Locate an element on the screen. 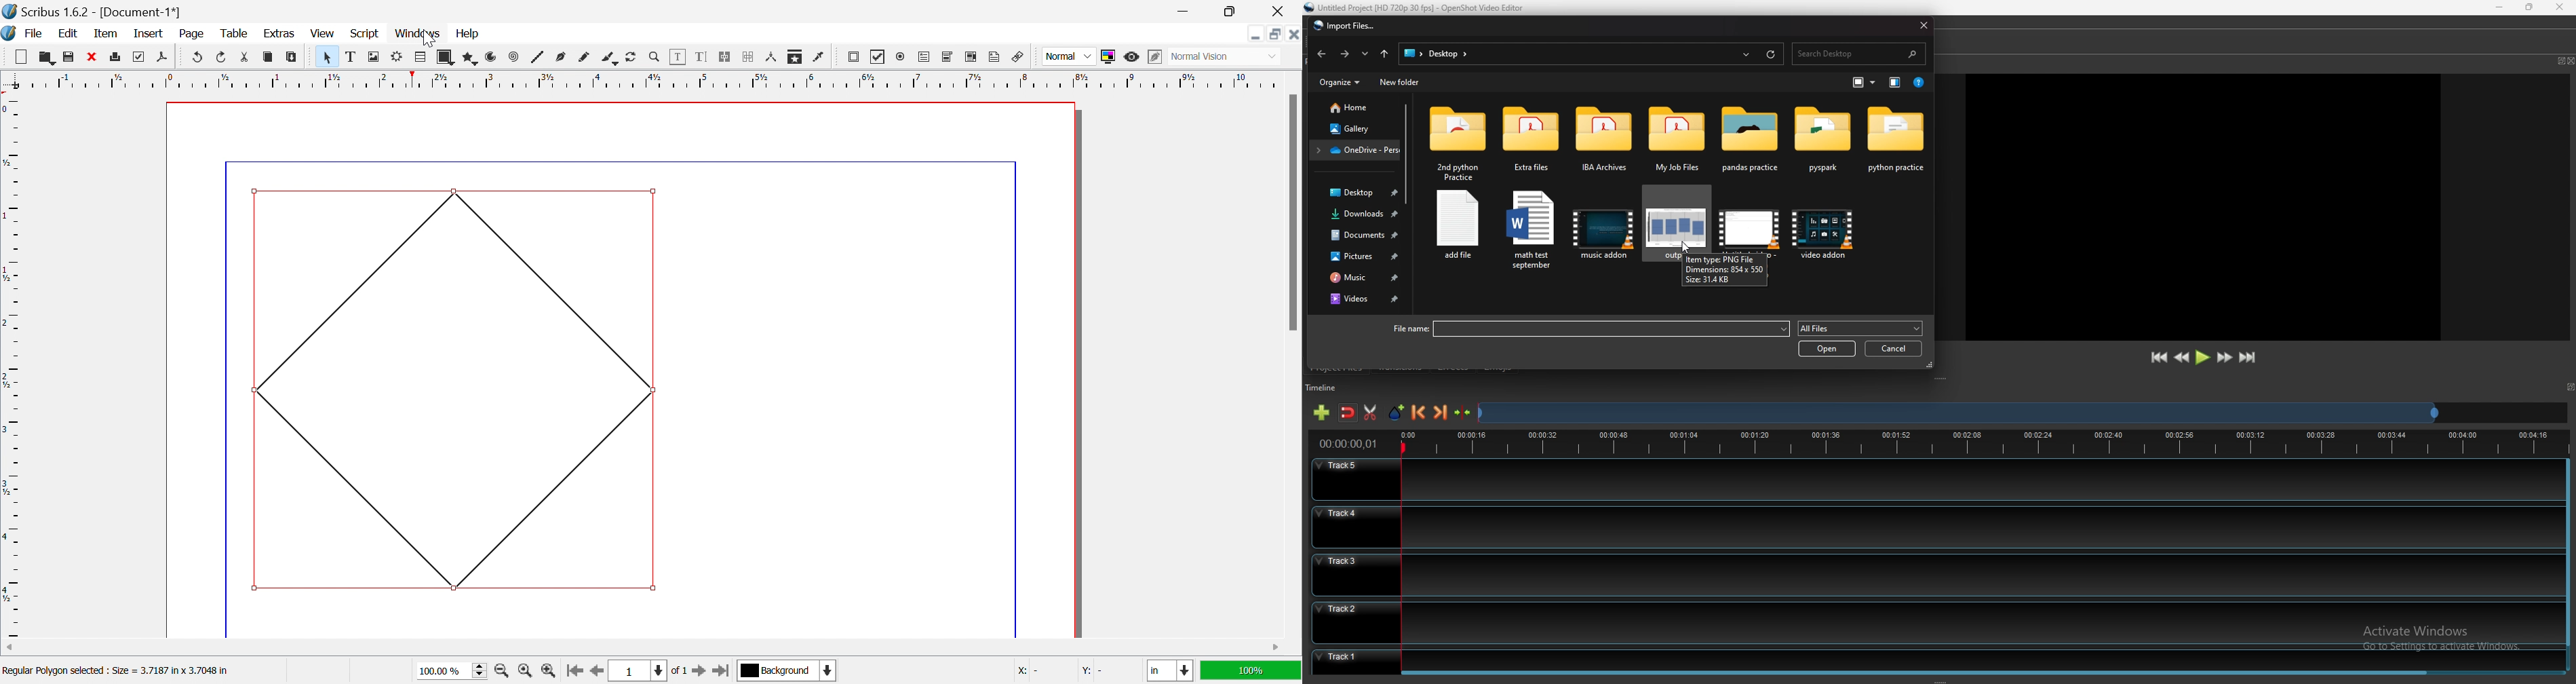 The image size is (2576, 700). Link Annotation is located at coordinates (1018, 58).